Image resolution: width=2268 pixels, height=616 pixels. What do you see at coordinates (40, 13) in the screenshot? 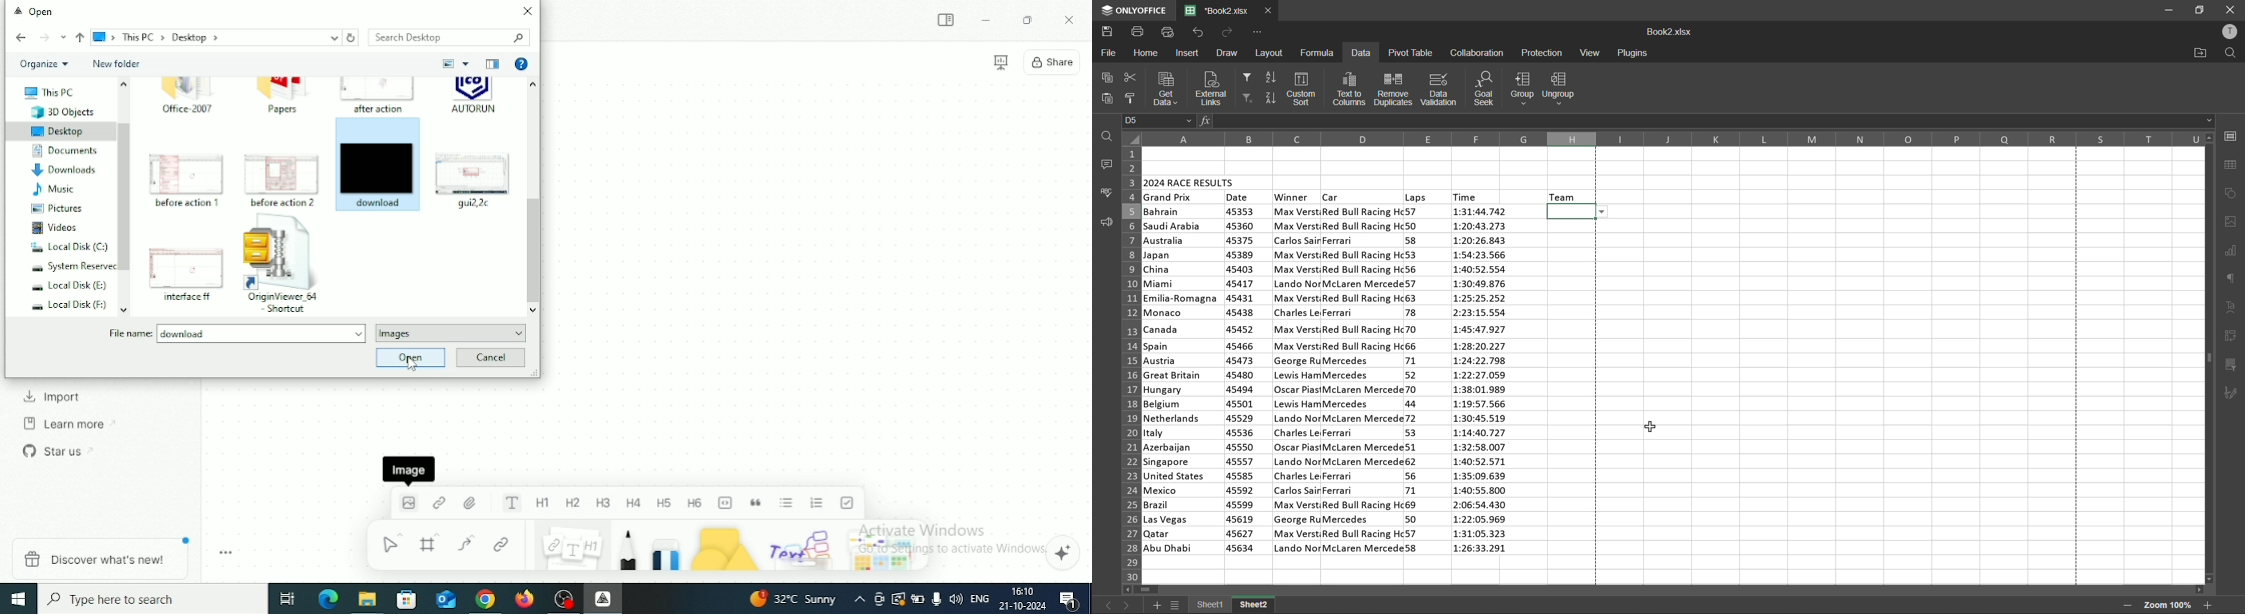
I see `Open` at bounding box center [40, 13].